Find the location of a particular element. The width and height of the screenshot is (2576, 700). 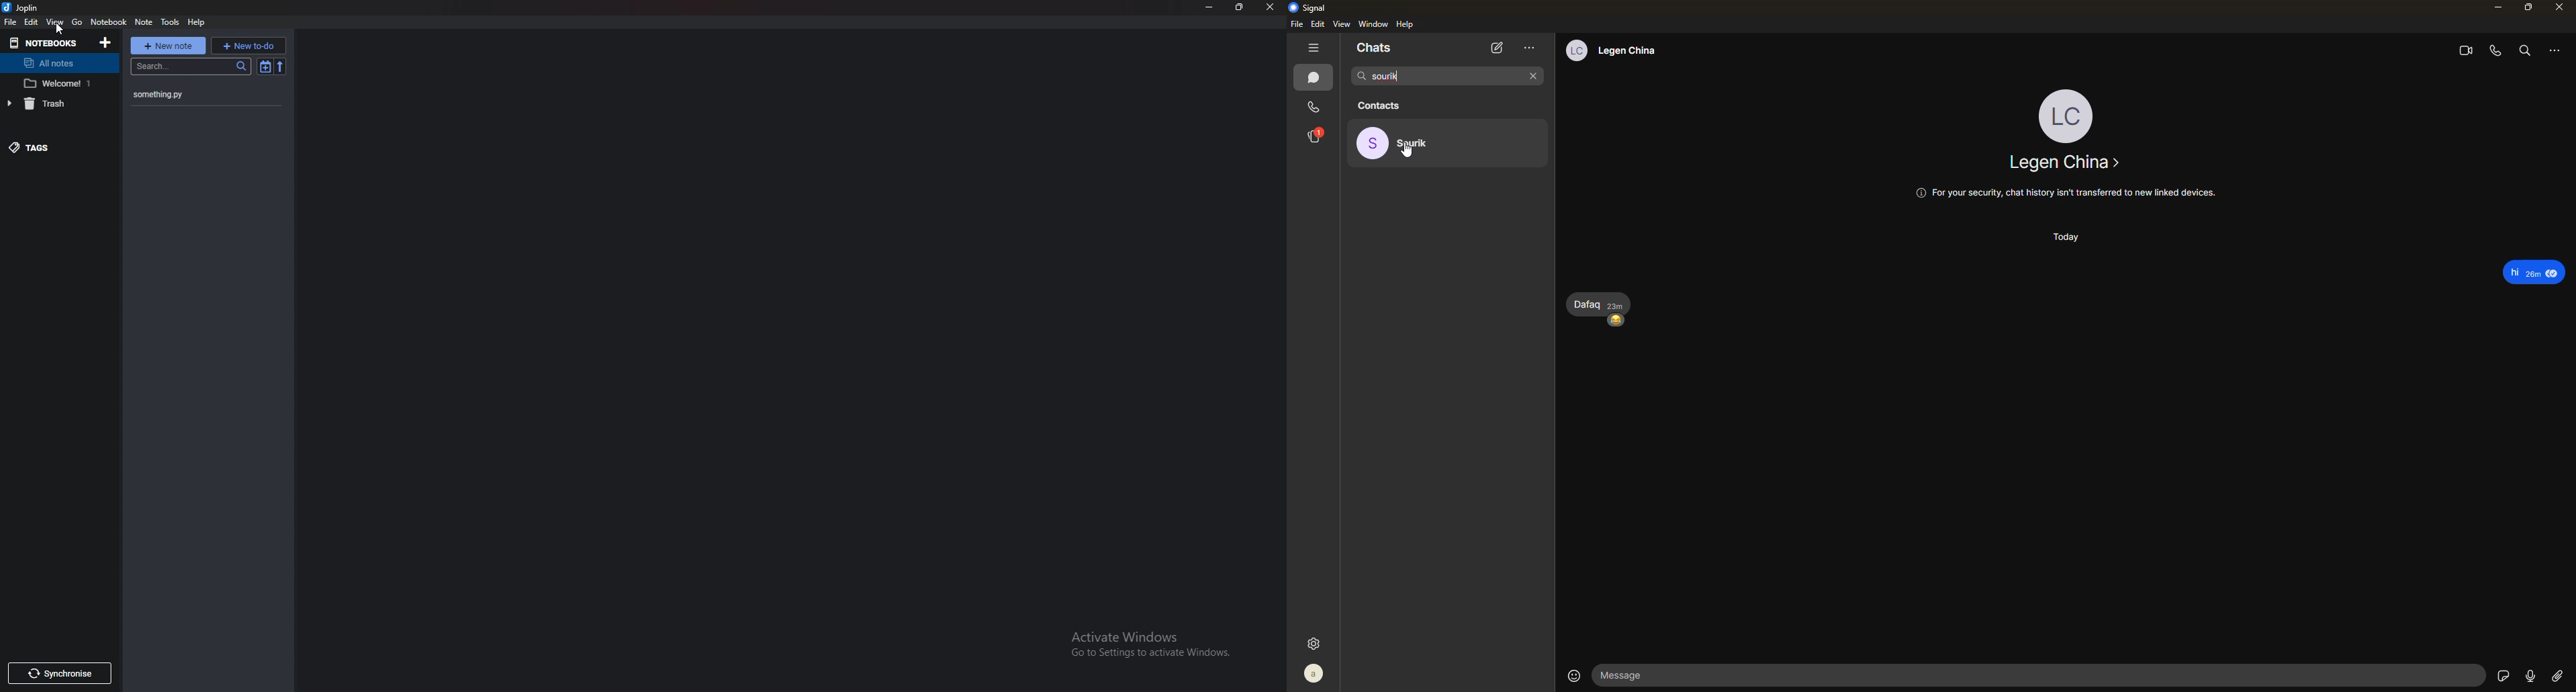

emoji is located at coordinates (1575, 675).